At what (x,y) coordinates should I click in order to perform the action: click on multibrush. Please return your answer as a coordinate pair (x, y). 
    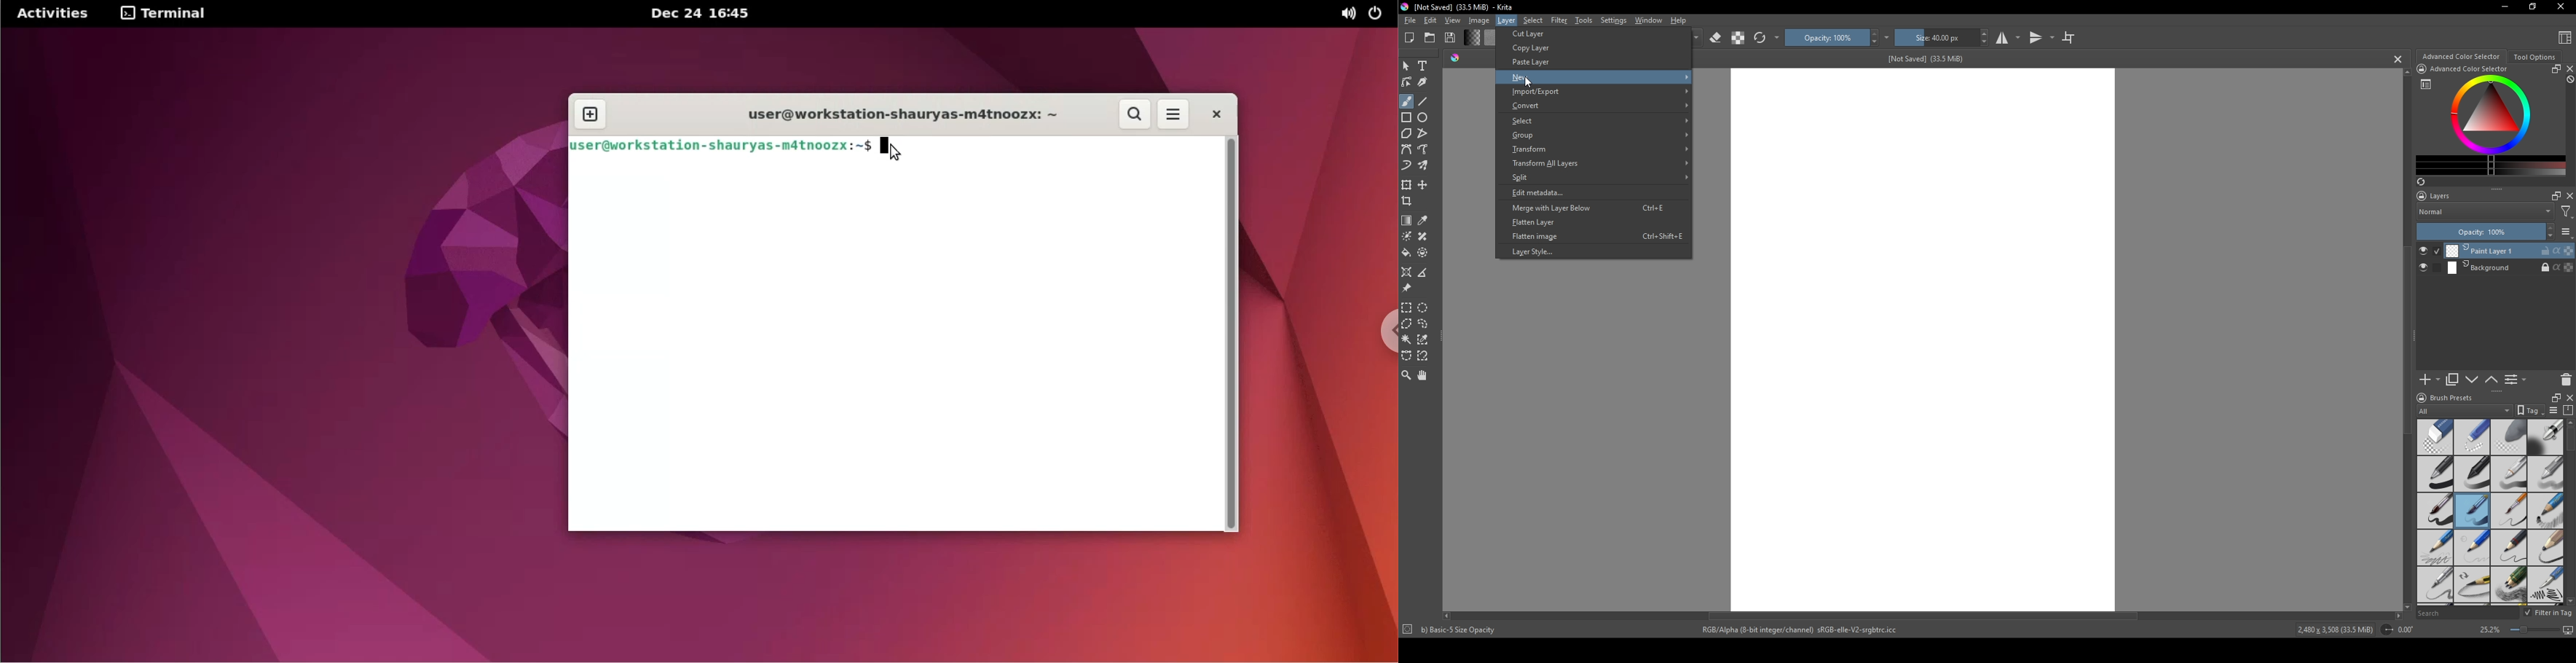
    Looking at the image, I should click on (1424, 166).